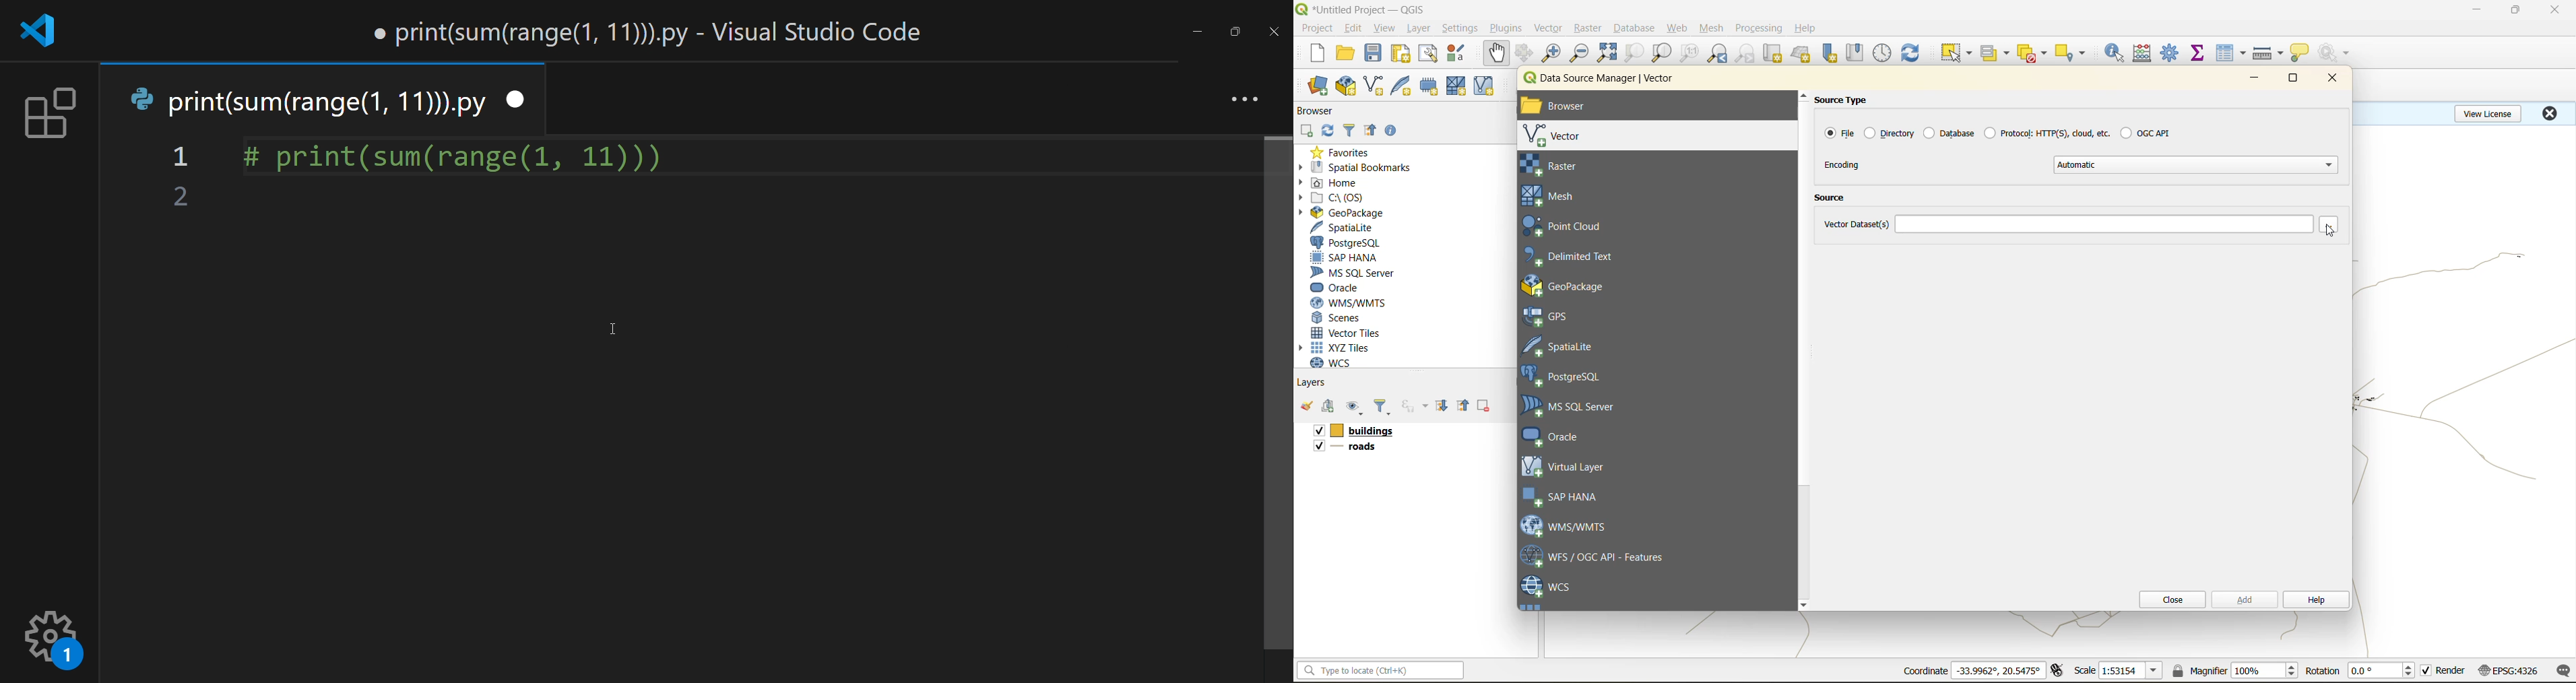 The height and width of the screenshot is (700, 2576). What do you see at coordinates (181, 198) in the screenshot?
I see `2` at bounding box center [181, 198].